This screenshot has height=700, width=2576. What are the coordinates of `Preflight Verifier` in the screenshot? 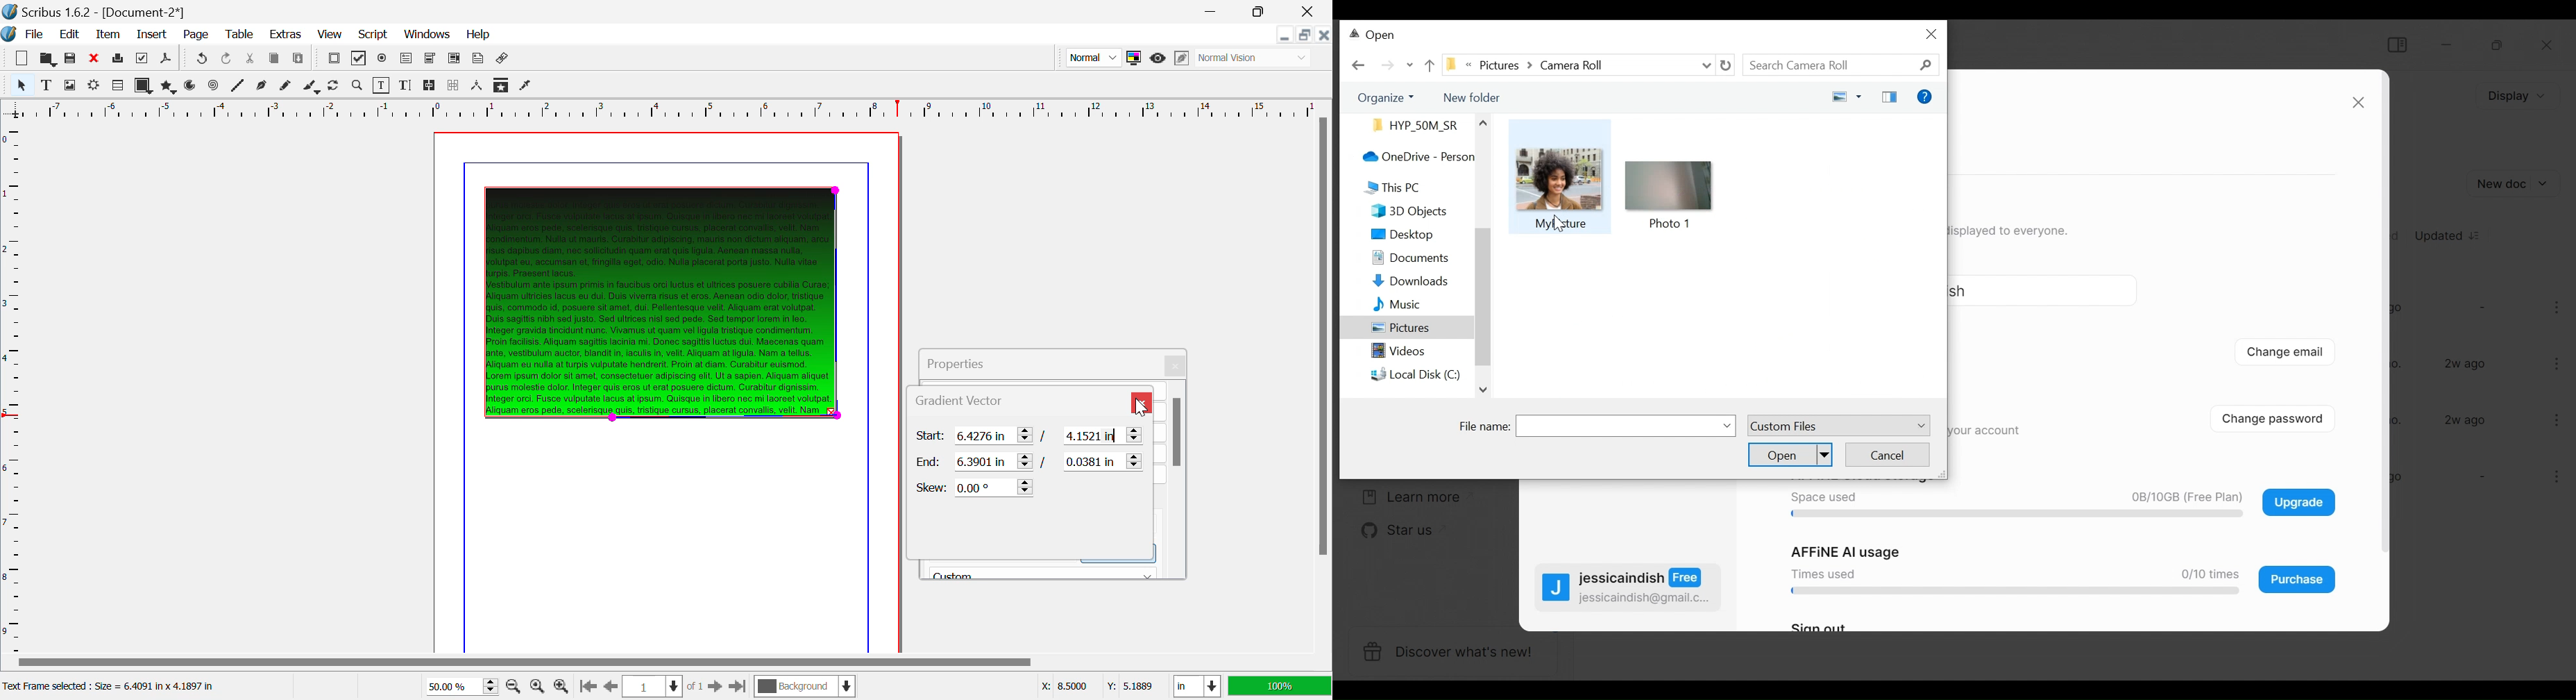 It's located at (143, 58).